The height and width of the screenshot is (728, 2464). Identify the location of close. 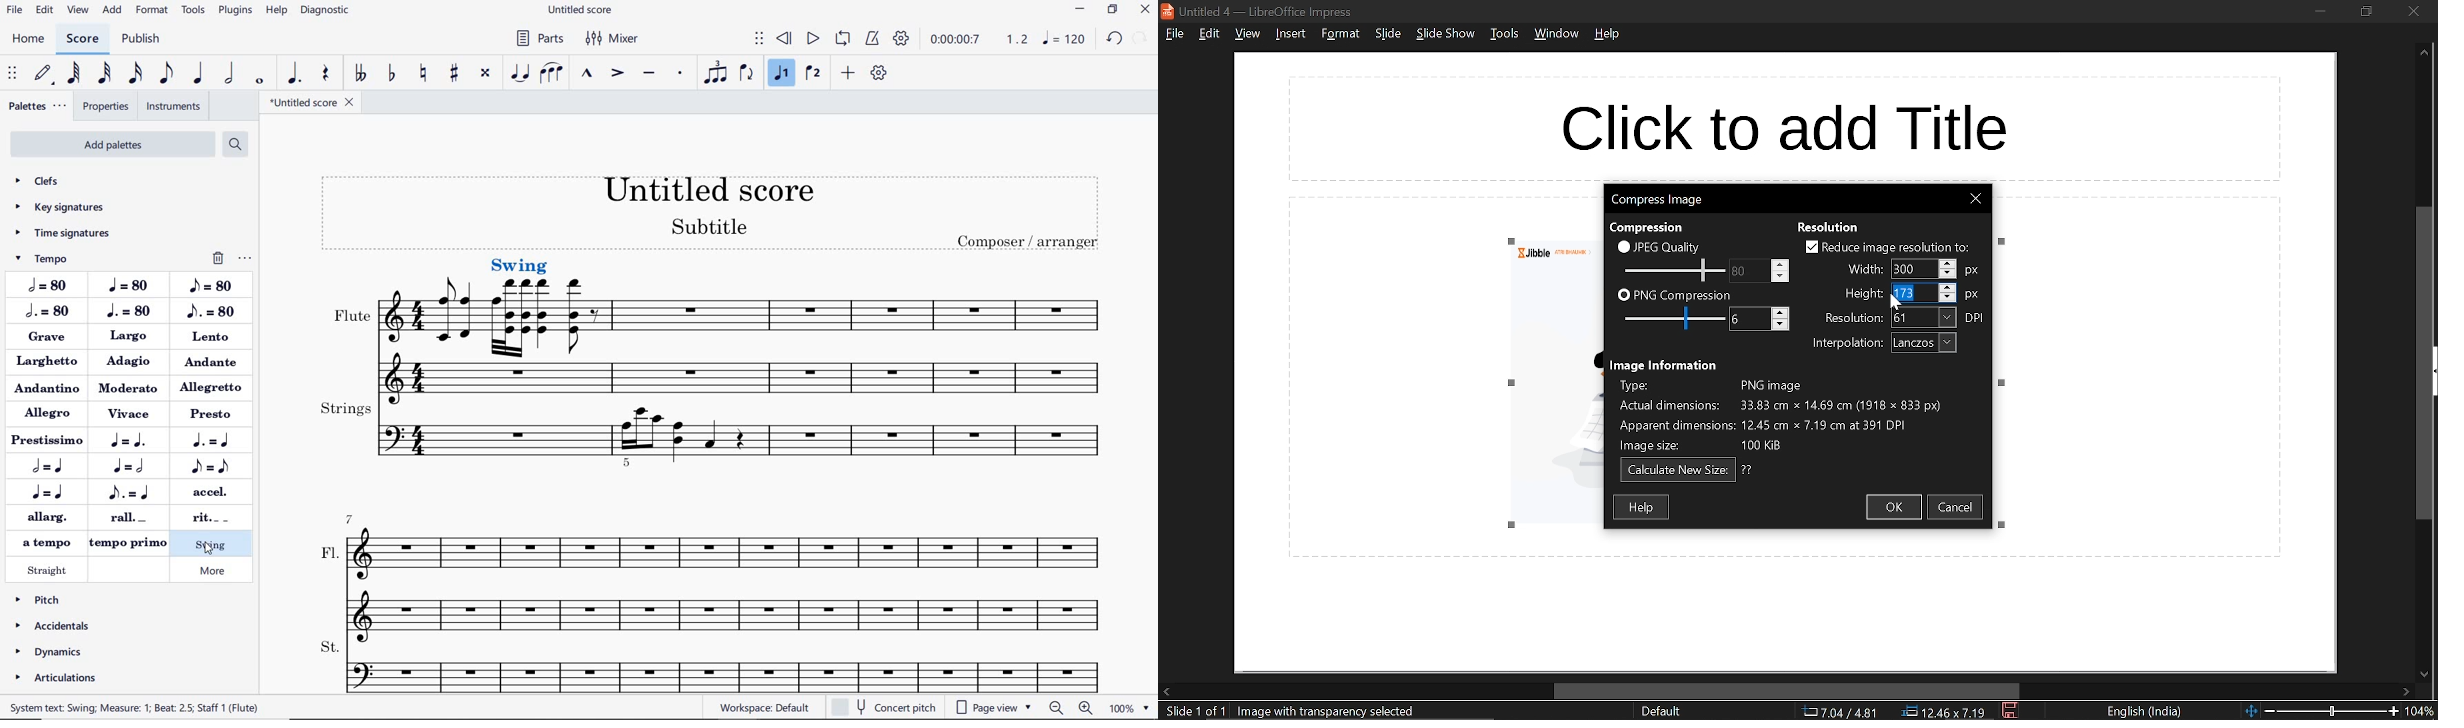
(1977, 199).